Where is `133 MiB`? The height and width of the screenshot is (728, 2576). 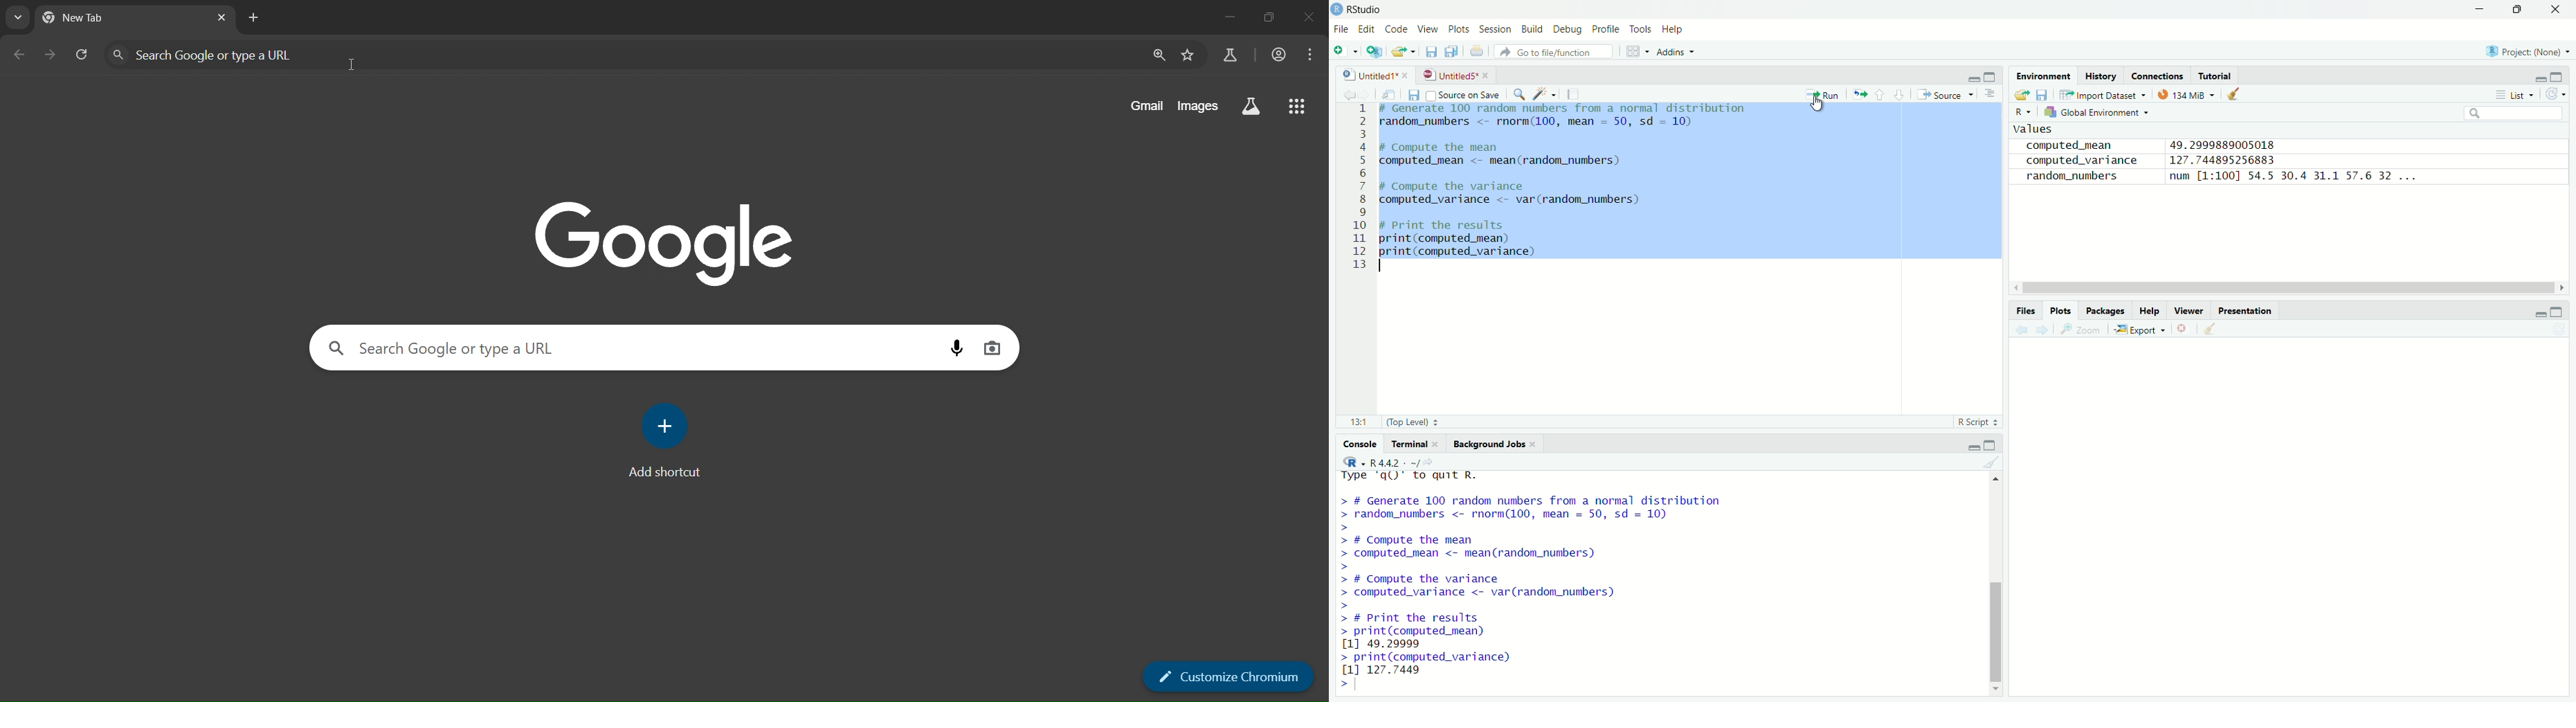 133 MiB is located at coordinates (2185, 94).